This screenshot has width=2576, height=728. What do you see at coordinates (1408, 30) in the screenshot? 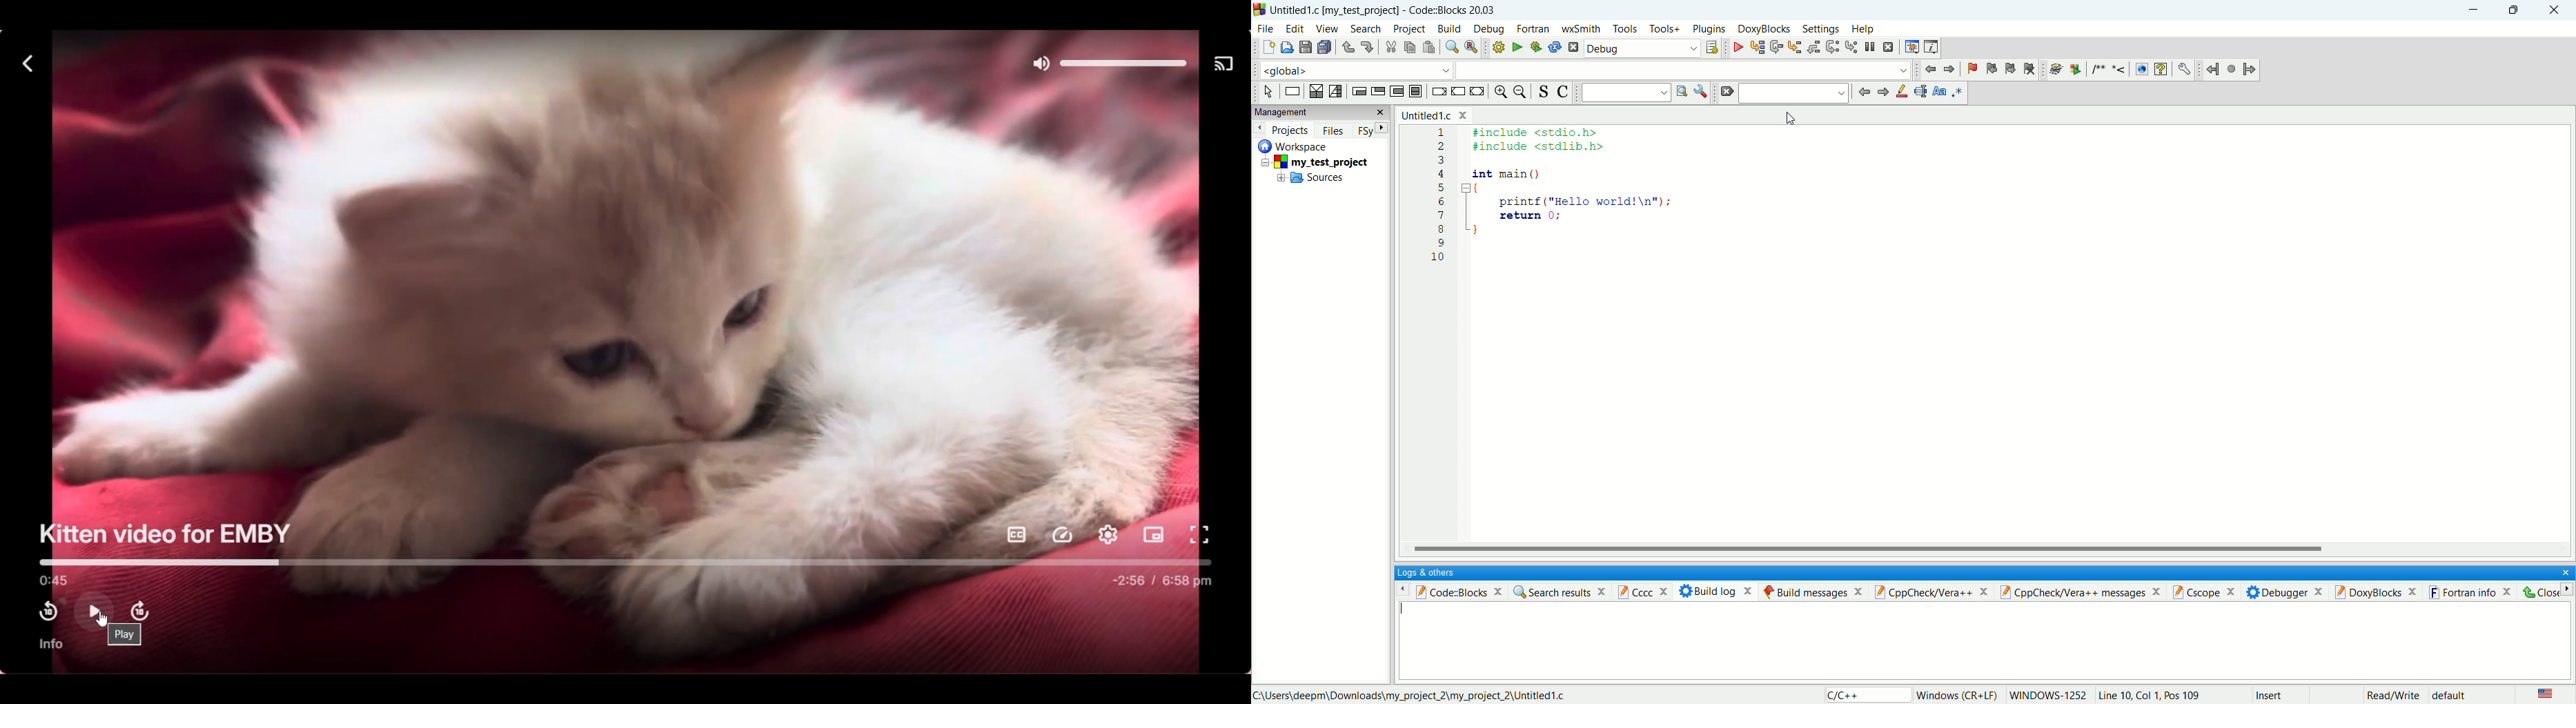
I see `project` at bounding box center [1408, 30].